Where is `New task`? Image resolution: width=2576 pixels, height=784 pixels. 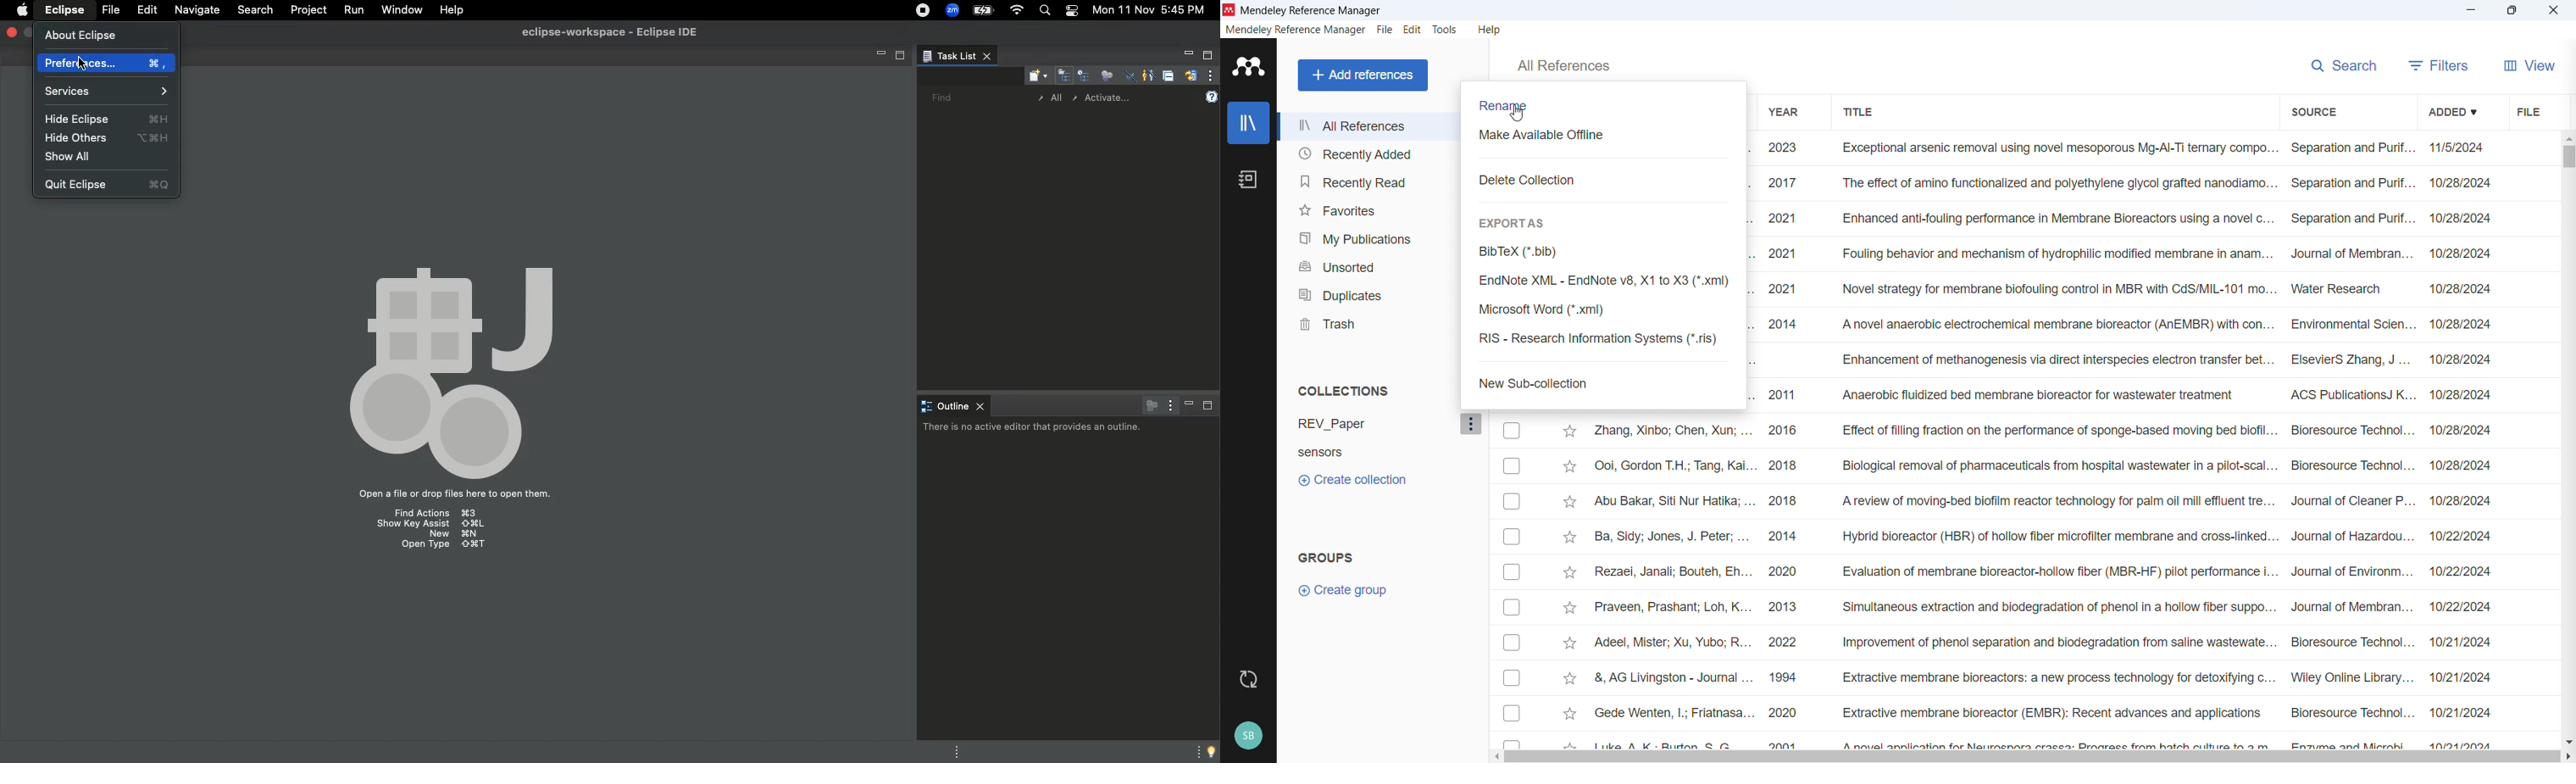 New task is located at coordinates (1035, 75).